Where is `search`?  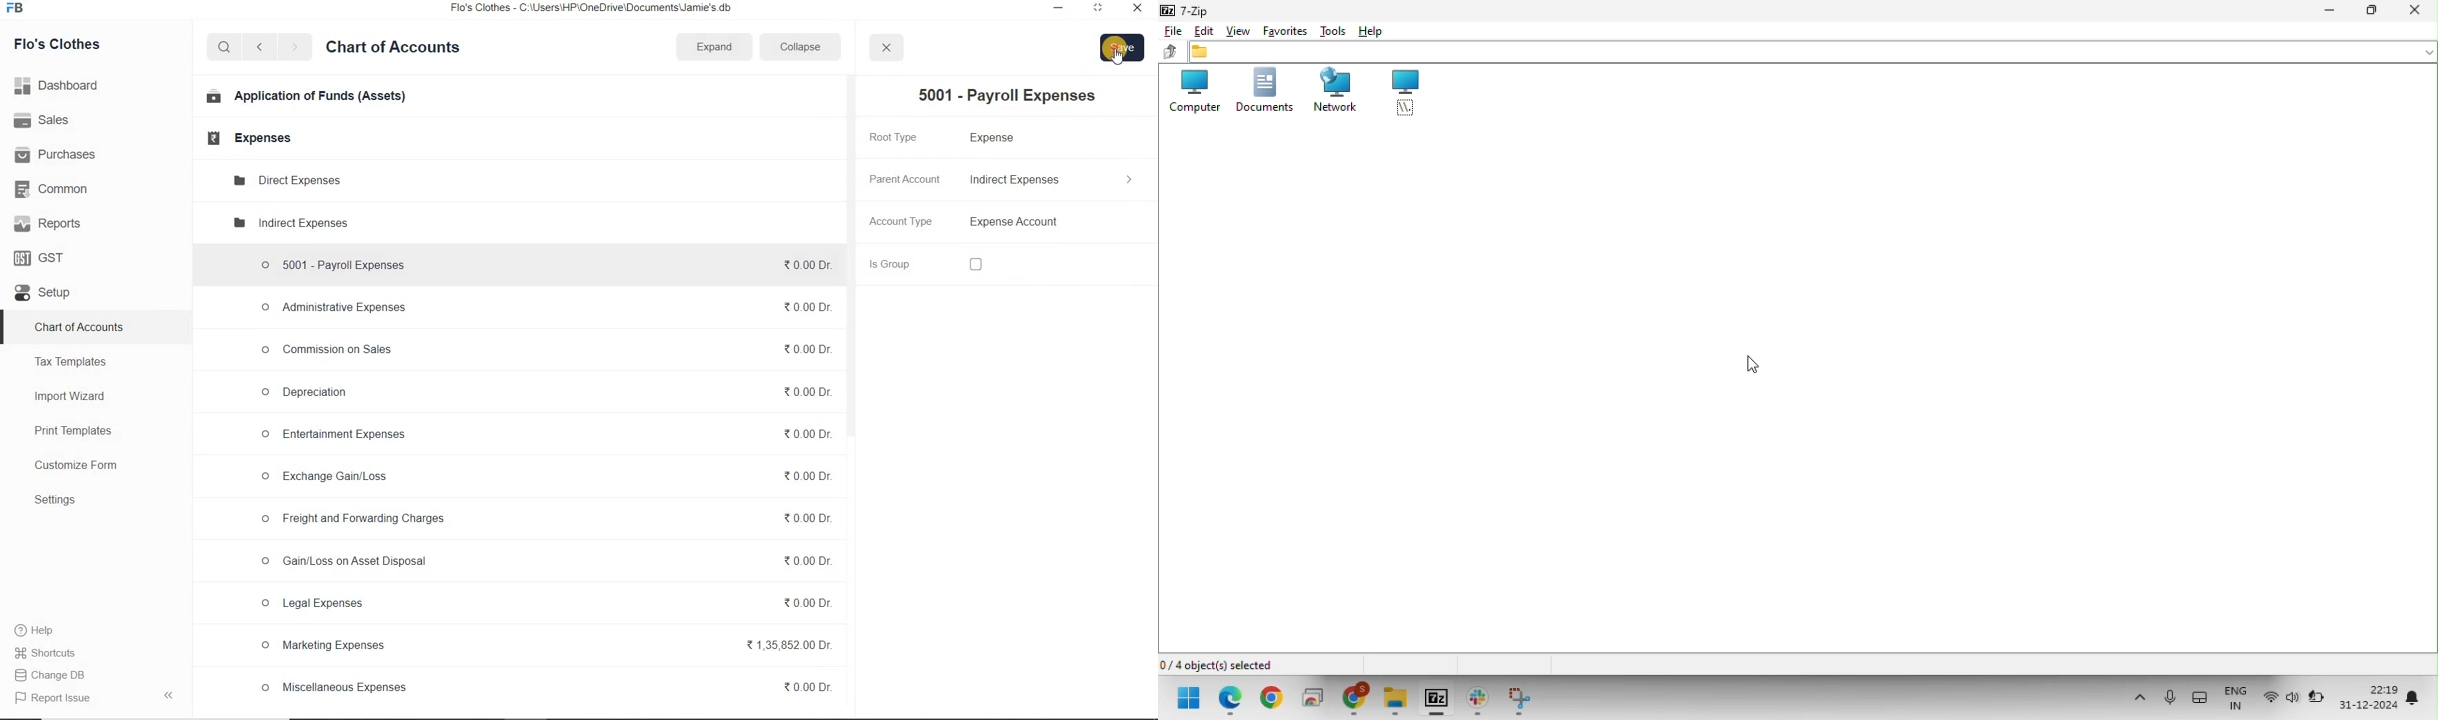 search is located at coordinates (222, 48).